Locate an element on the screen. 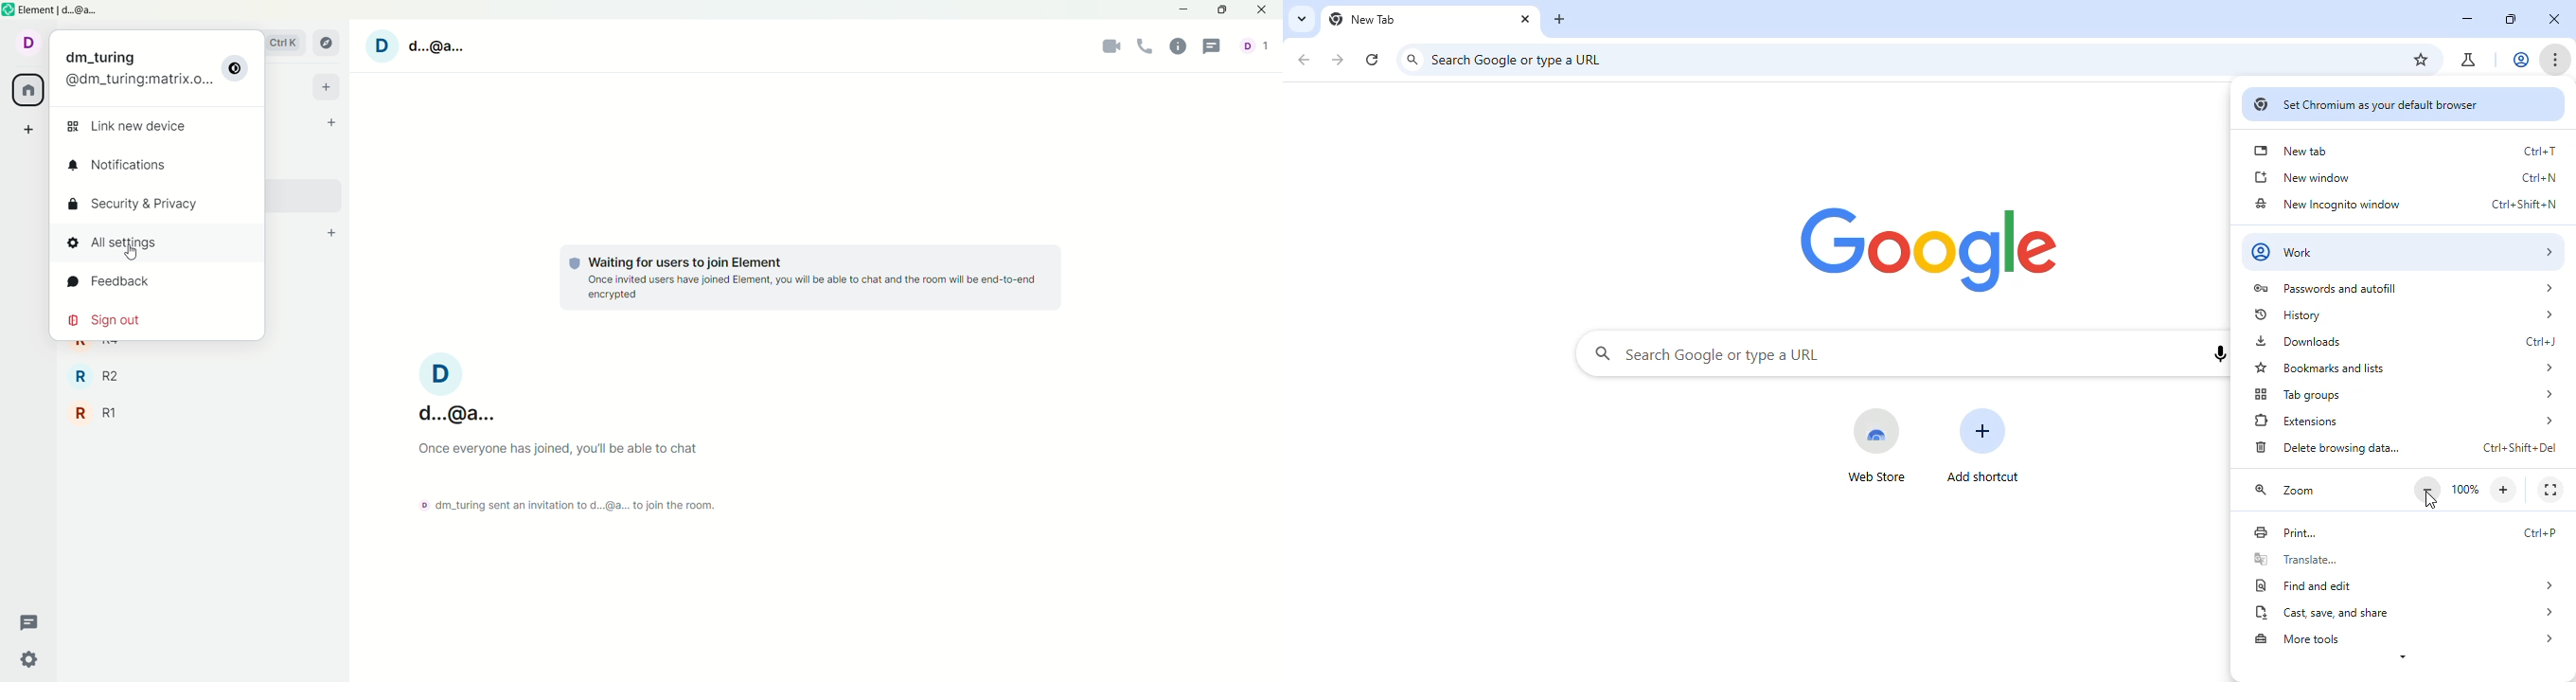 The image size is (2576, 700). room info is located at coordinates (1182, 45).